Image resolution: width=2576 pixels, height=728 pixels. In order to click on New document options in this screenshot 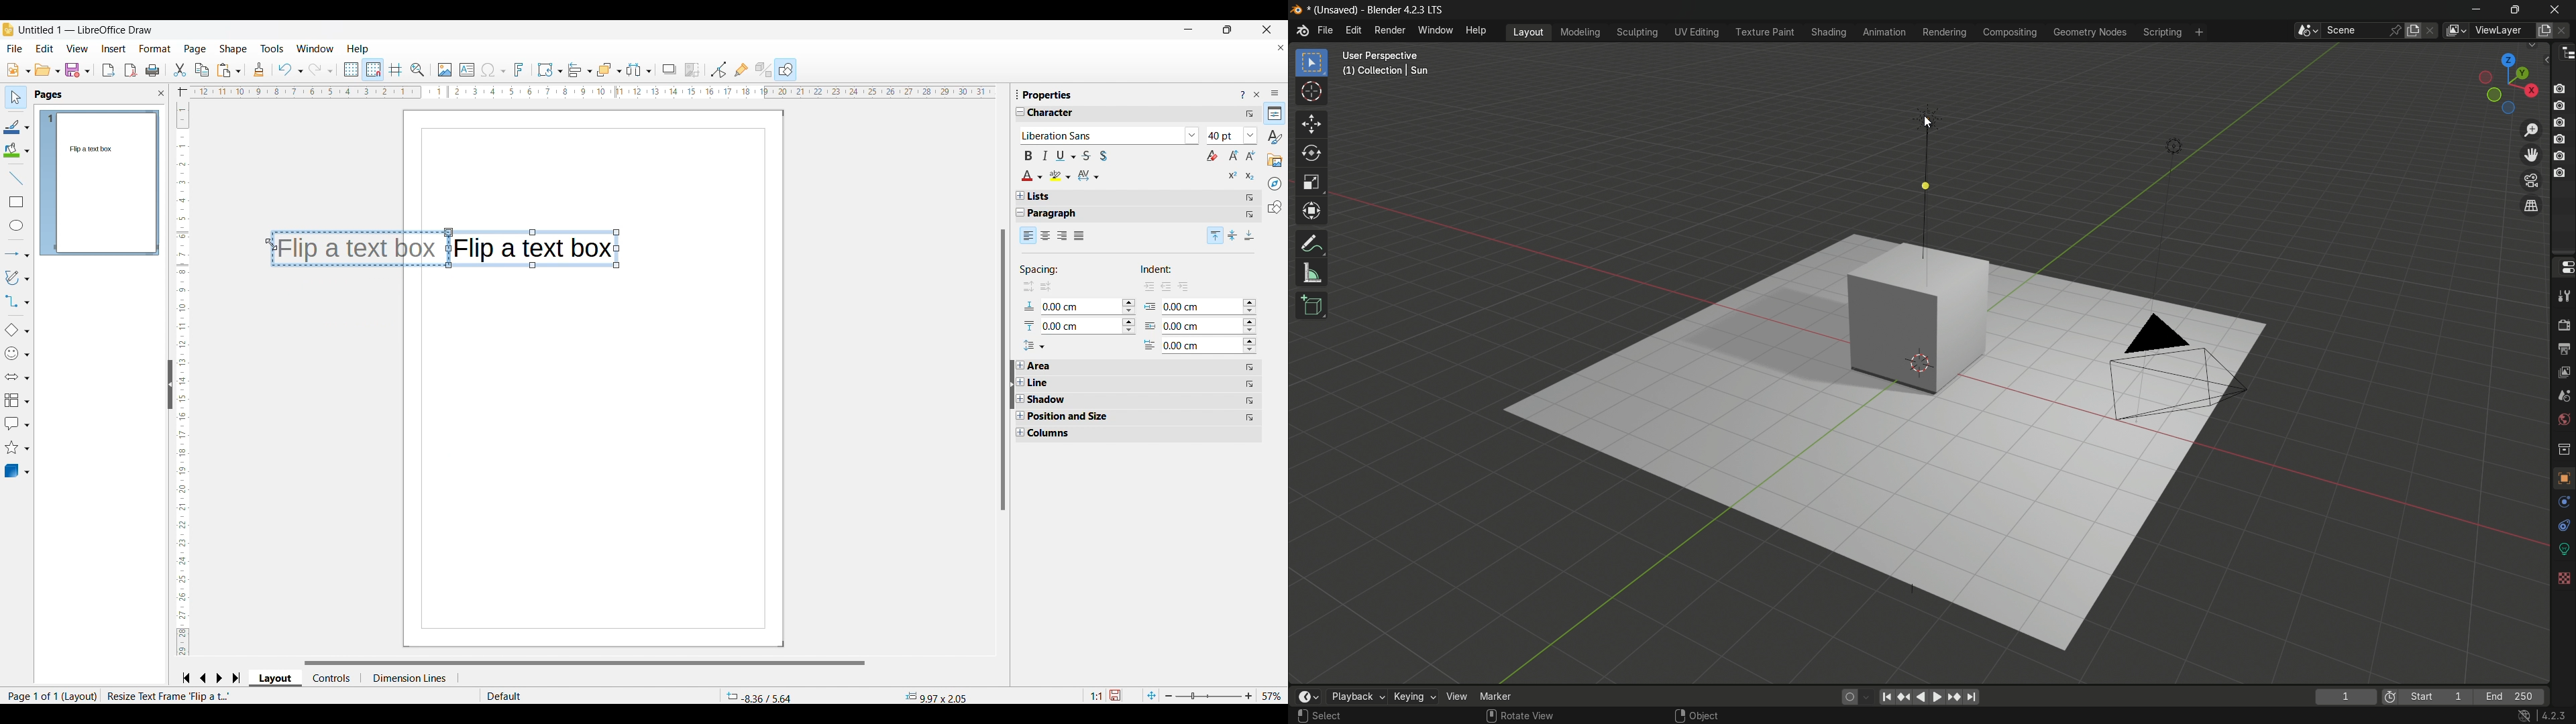, I will do `click(19, 70)`.